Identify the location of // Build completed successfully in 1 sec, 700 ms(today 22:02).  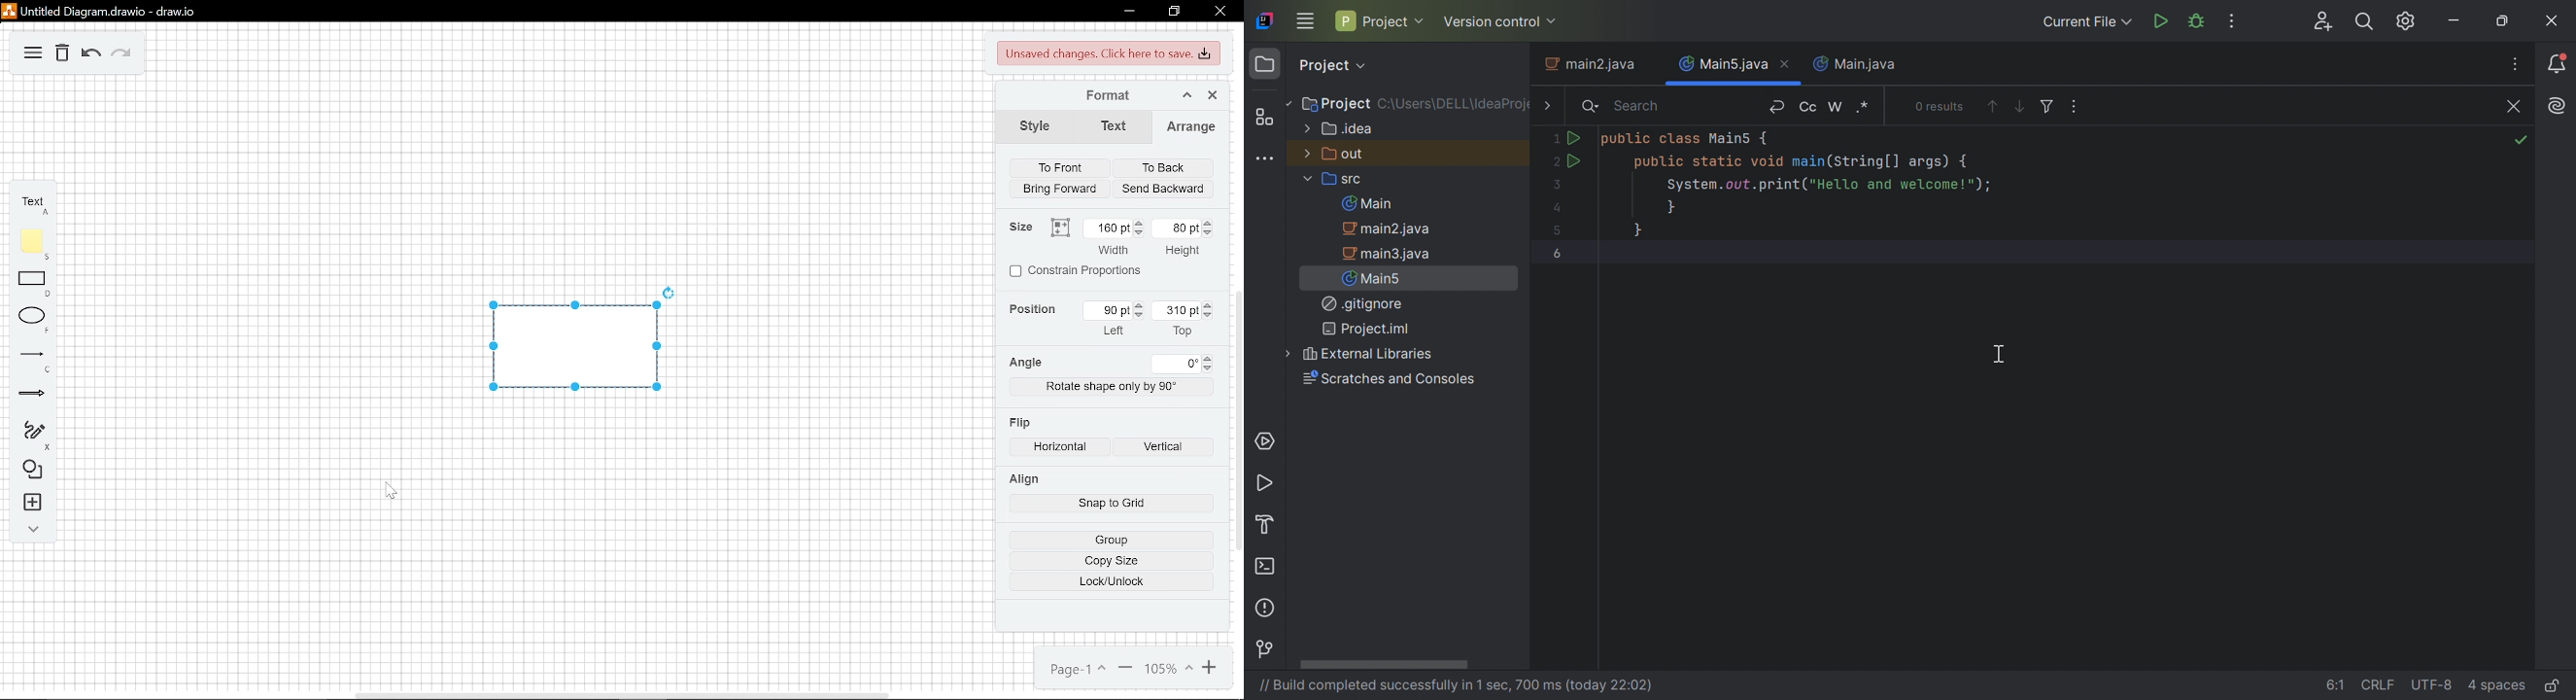
(1453, 685).